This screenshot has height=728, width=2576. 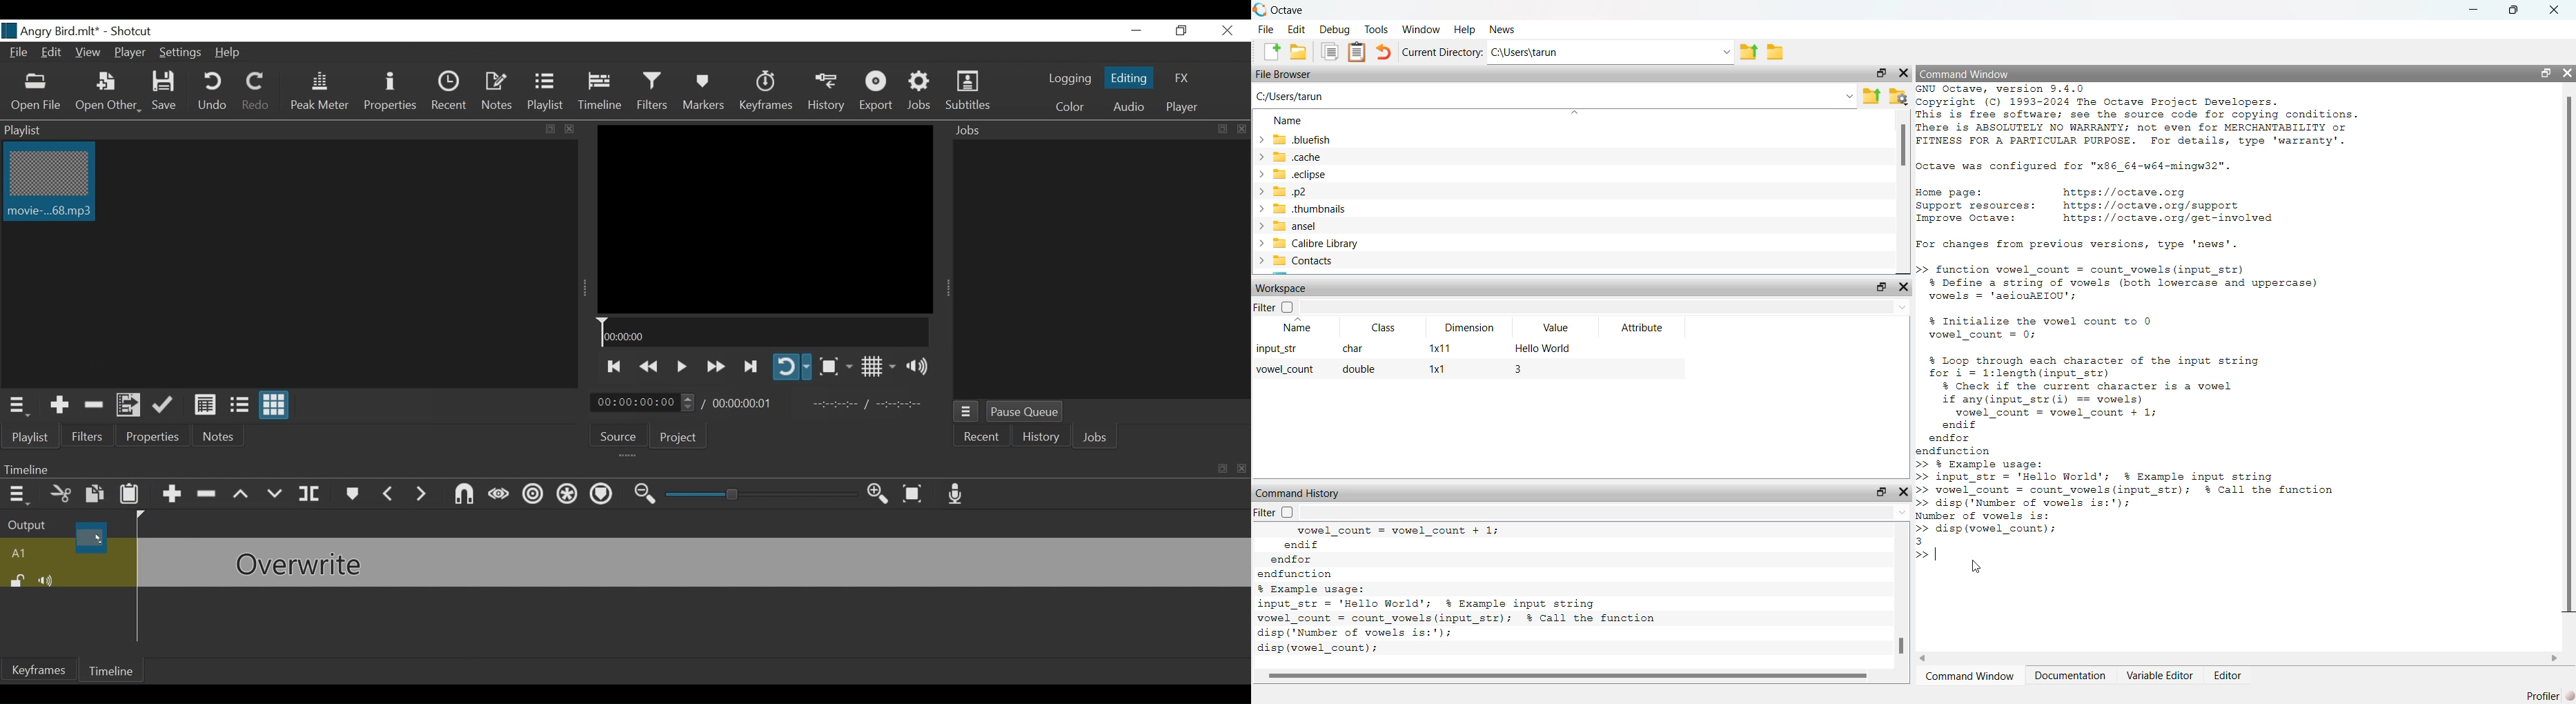 What do you see at coordinates (30, 436) in the screenshot?
I see `Playlist menu` at bounding box center [30, 436].